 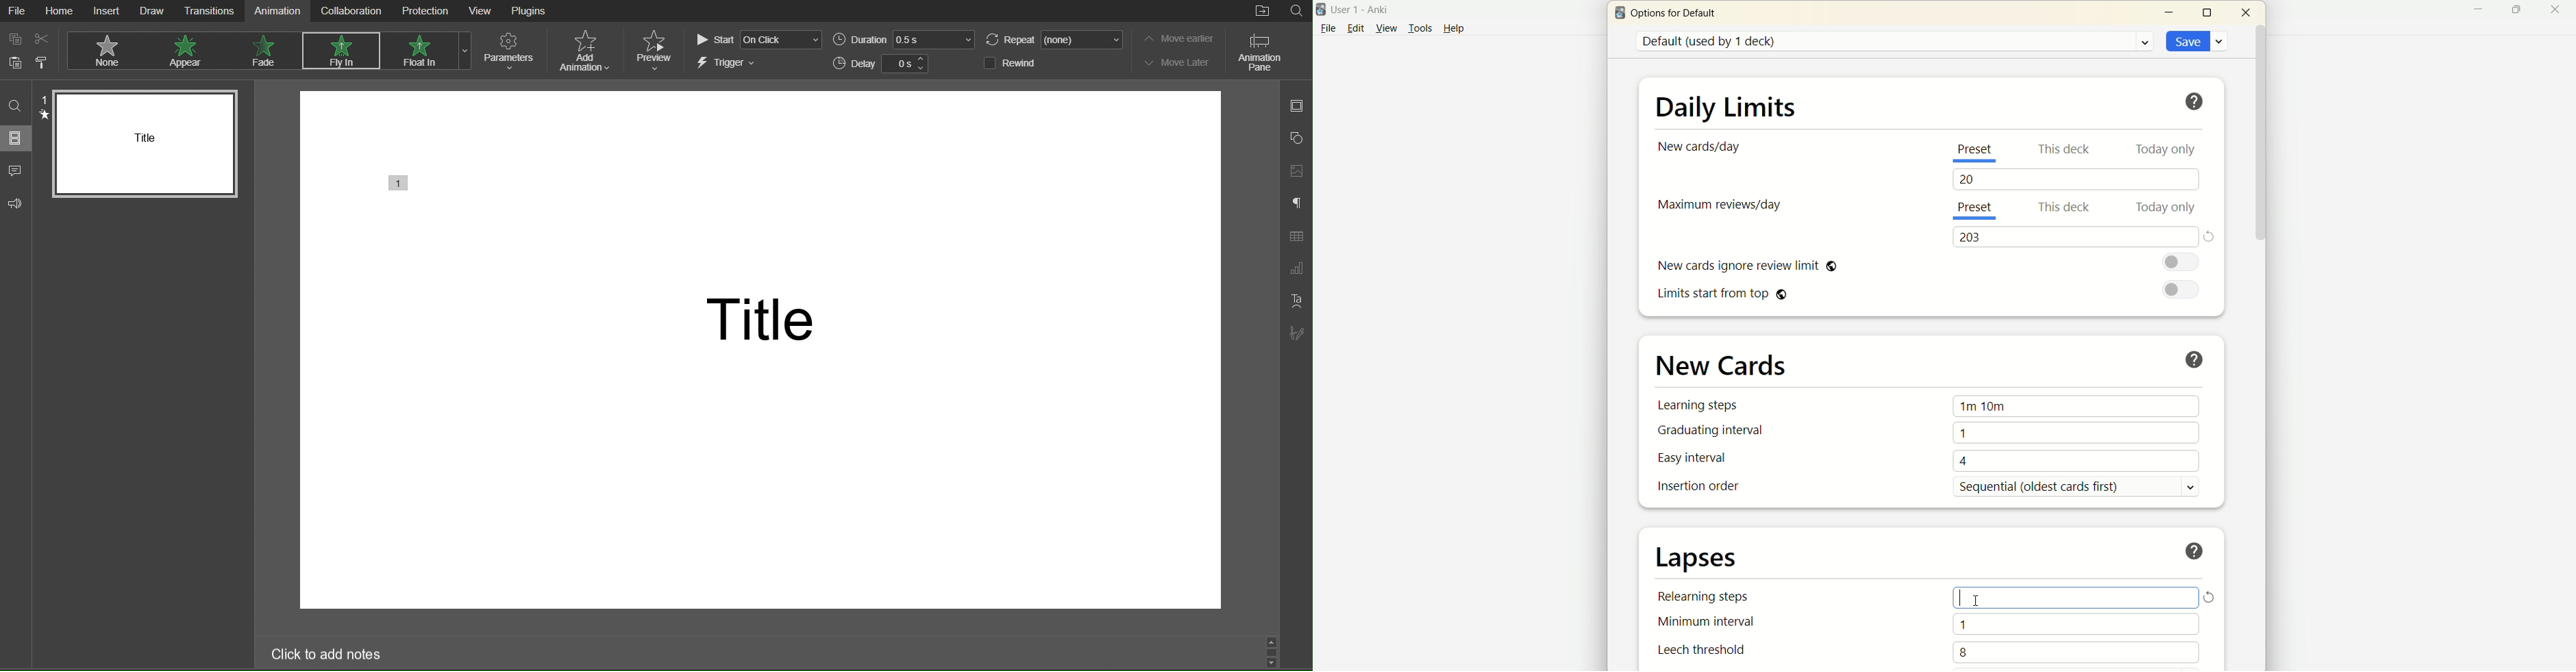 What do you see at coordinates (2246, 11) in the screenshot?
I see `close` at bounding box center [2246, 11].